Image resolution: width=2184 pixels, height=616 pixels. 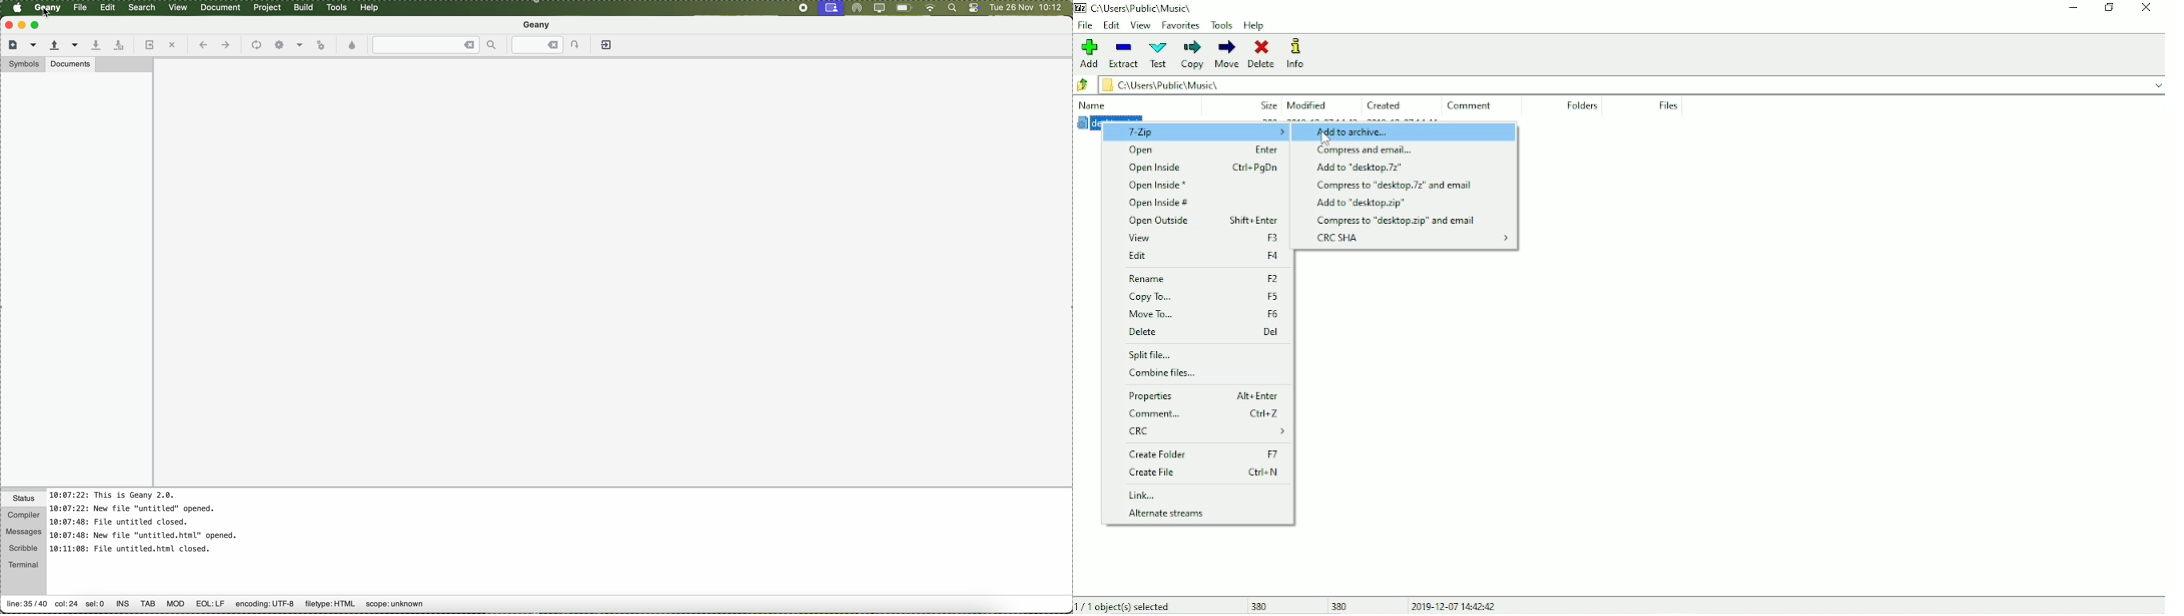 I want to click on CRC, so click(x=1207, y=432).